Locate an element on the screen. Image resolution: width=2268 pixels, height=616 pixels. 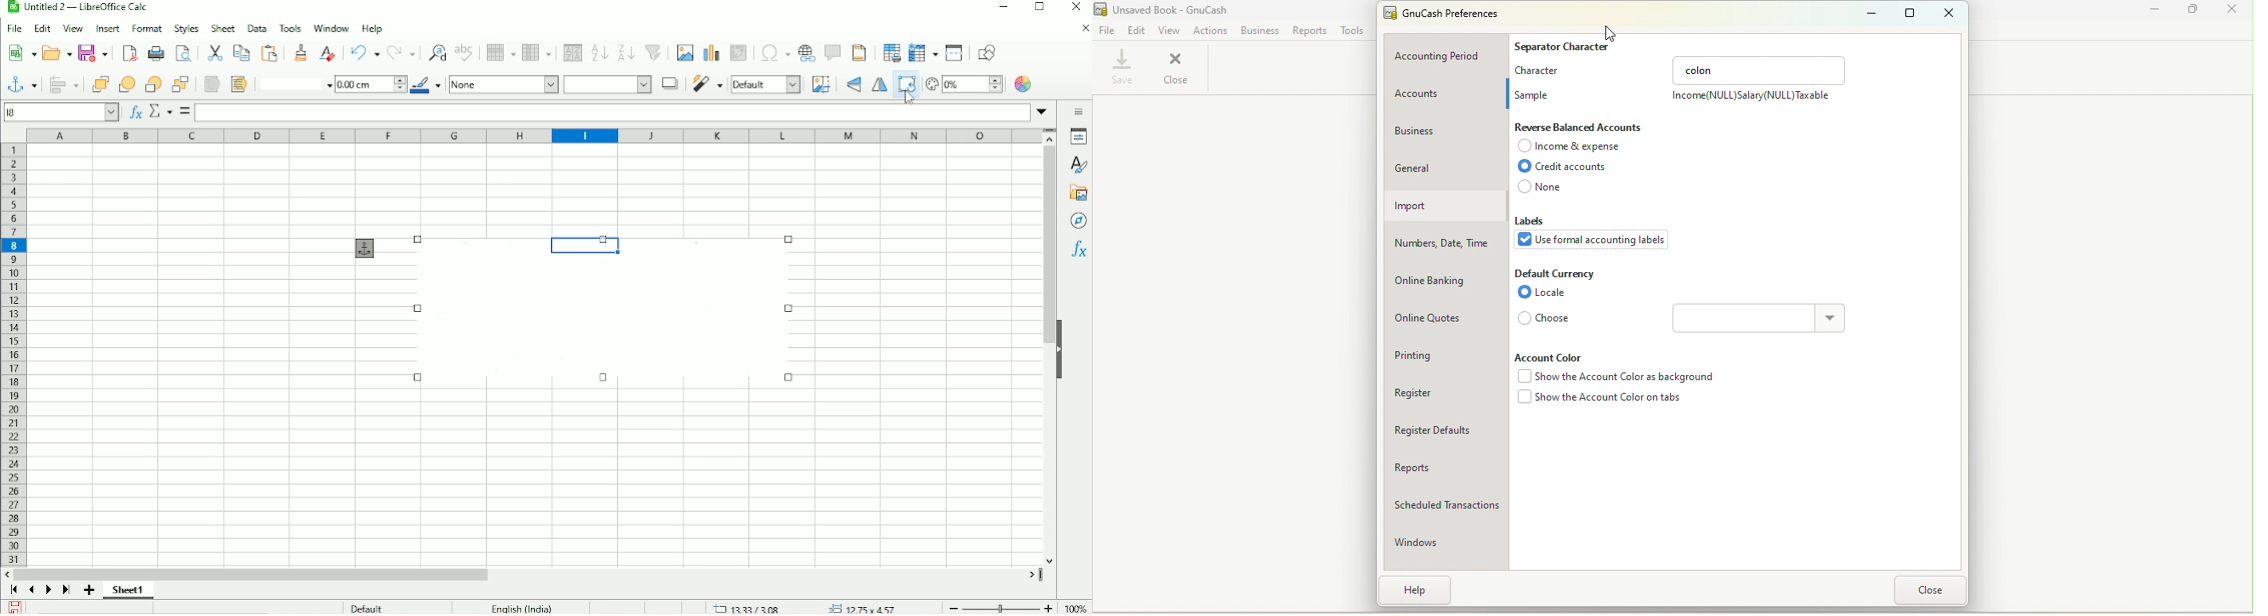
Insert comment is located at coordinates (832, 53).